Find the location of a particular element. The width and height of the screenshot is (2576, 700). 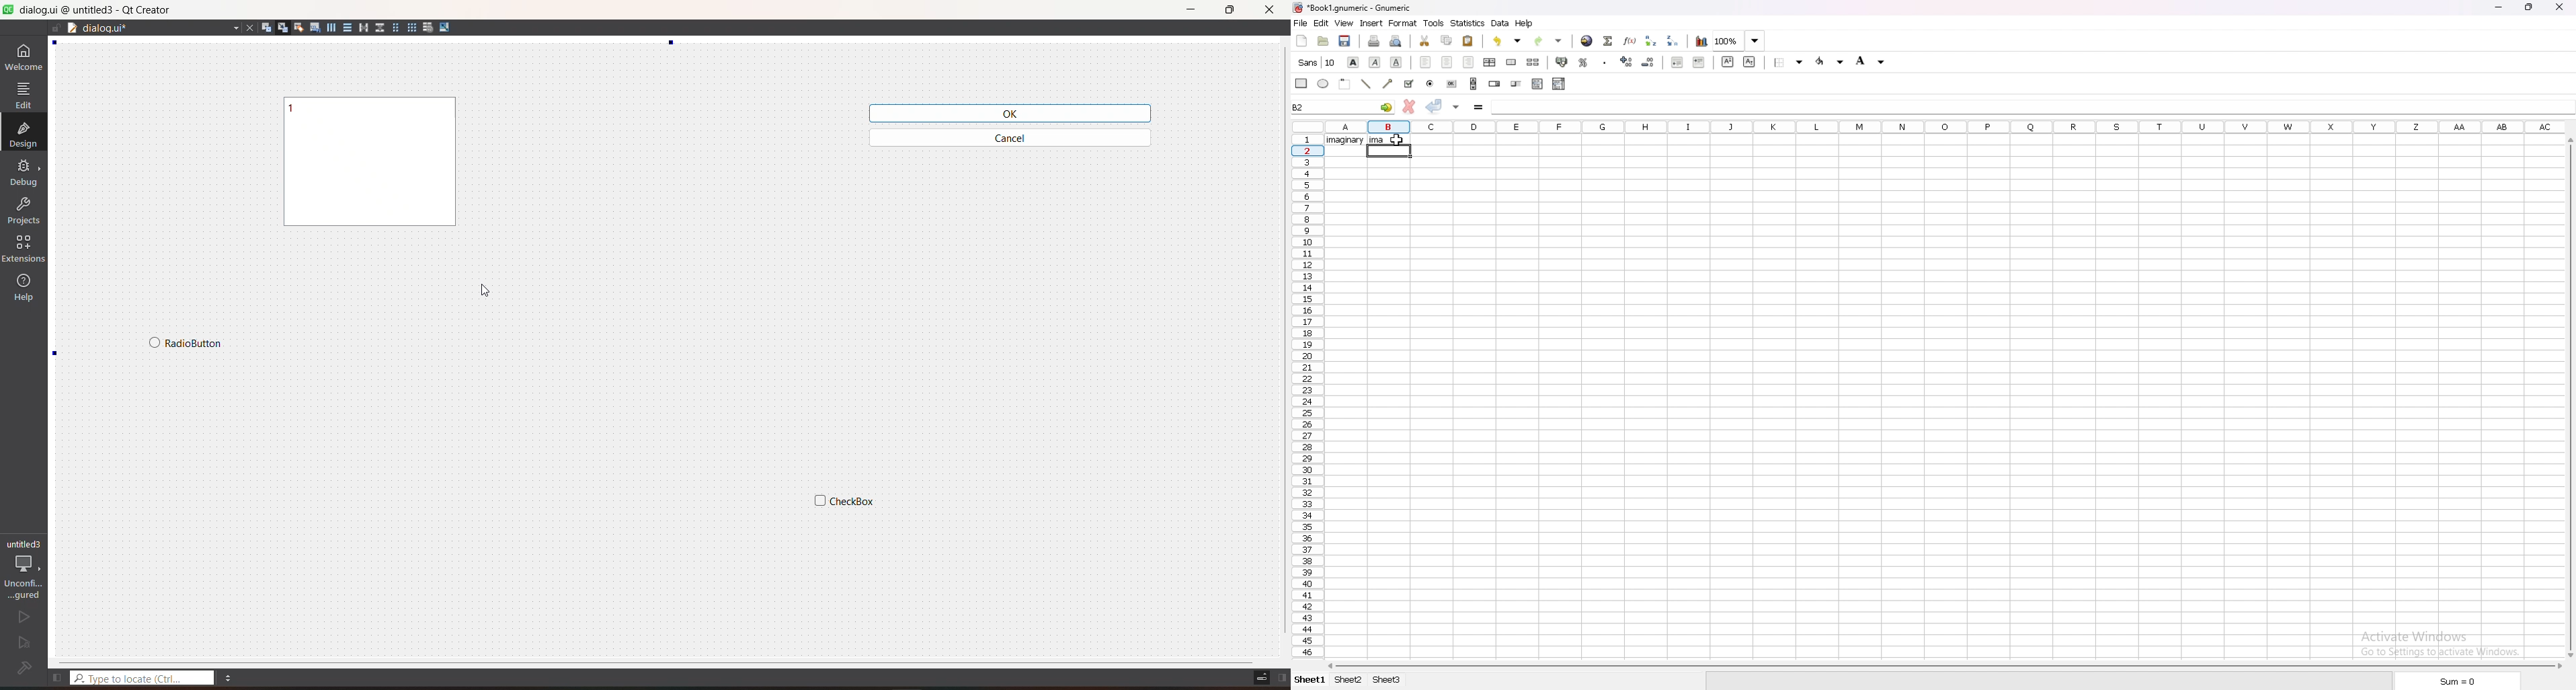

paste is located at coordinates (1468, 40).